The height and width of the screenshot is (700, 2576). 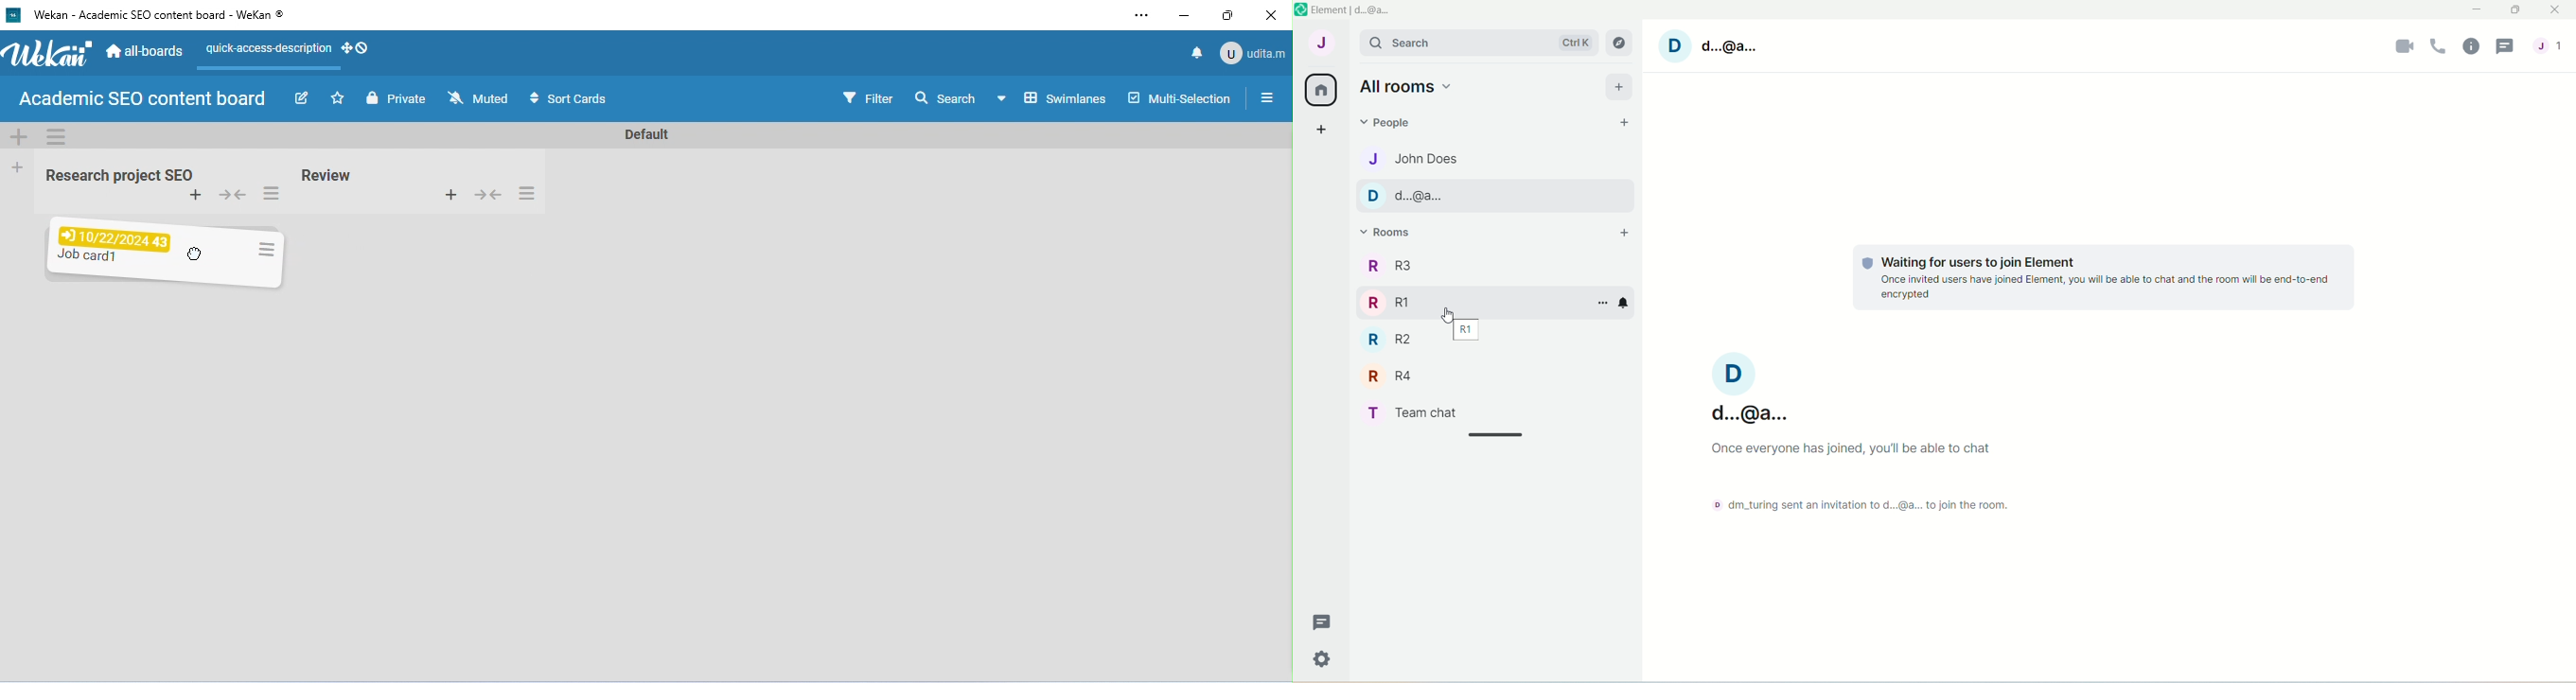 What do you see at coordinates (1194, 52) in the screenshot?
I see `notification` at bounding box center [1194, 52].